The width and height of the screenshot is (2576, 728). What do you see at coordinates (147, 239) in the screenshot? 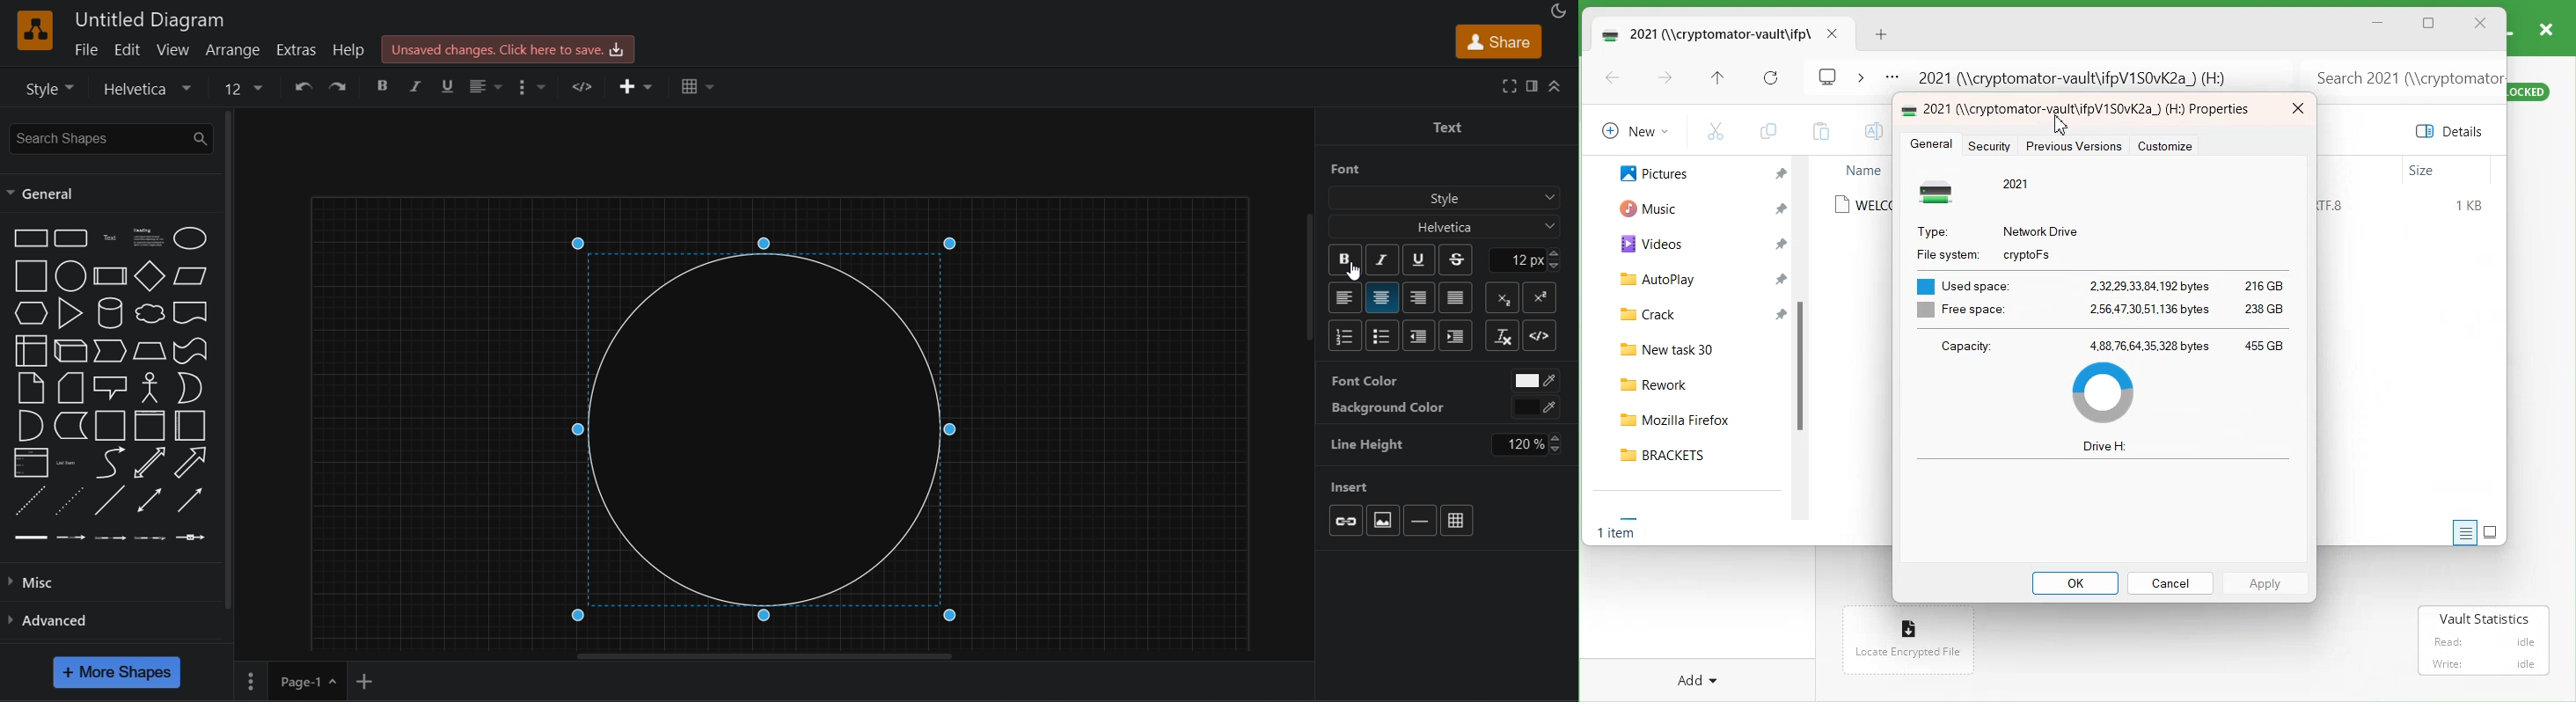
I see `heading` at bounding box center [147, 239].